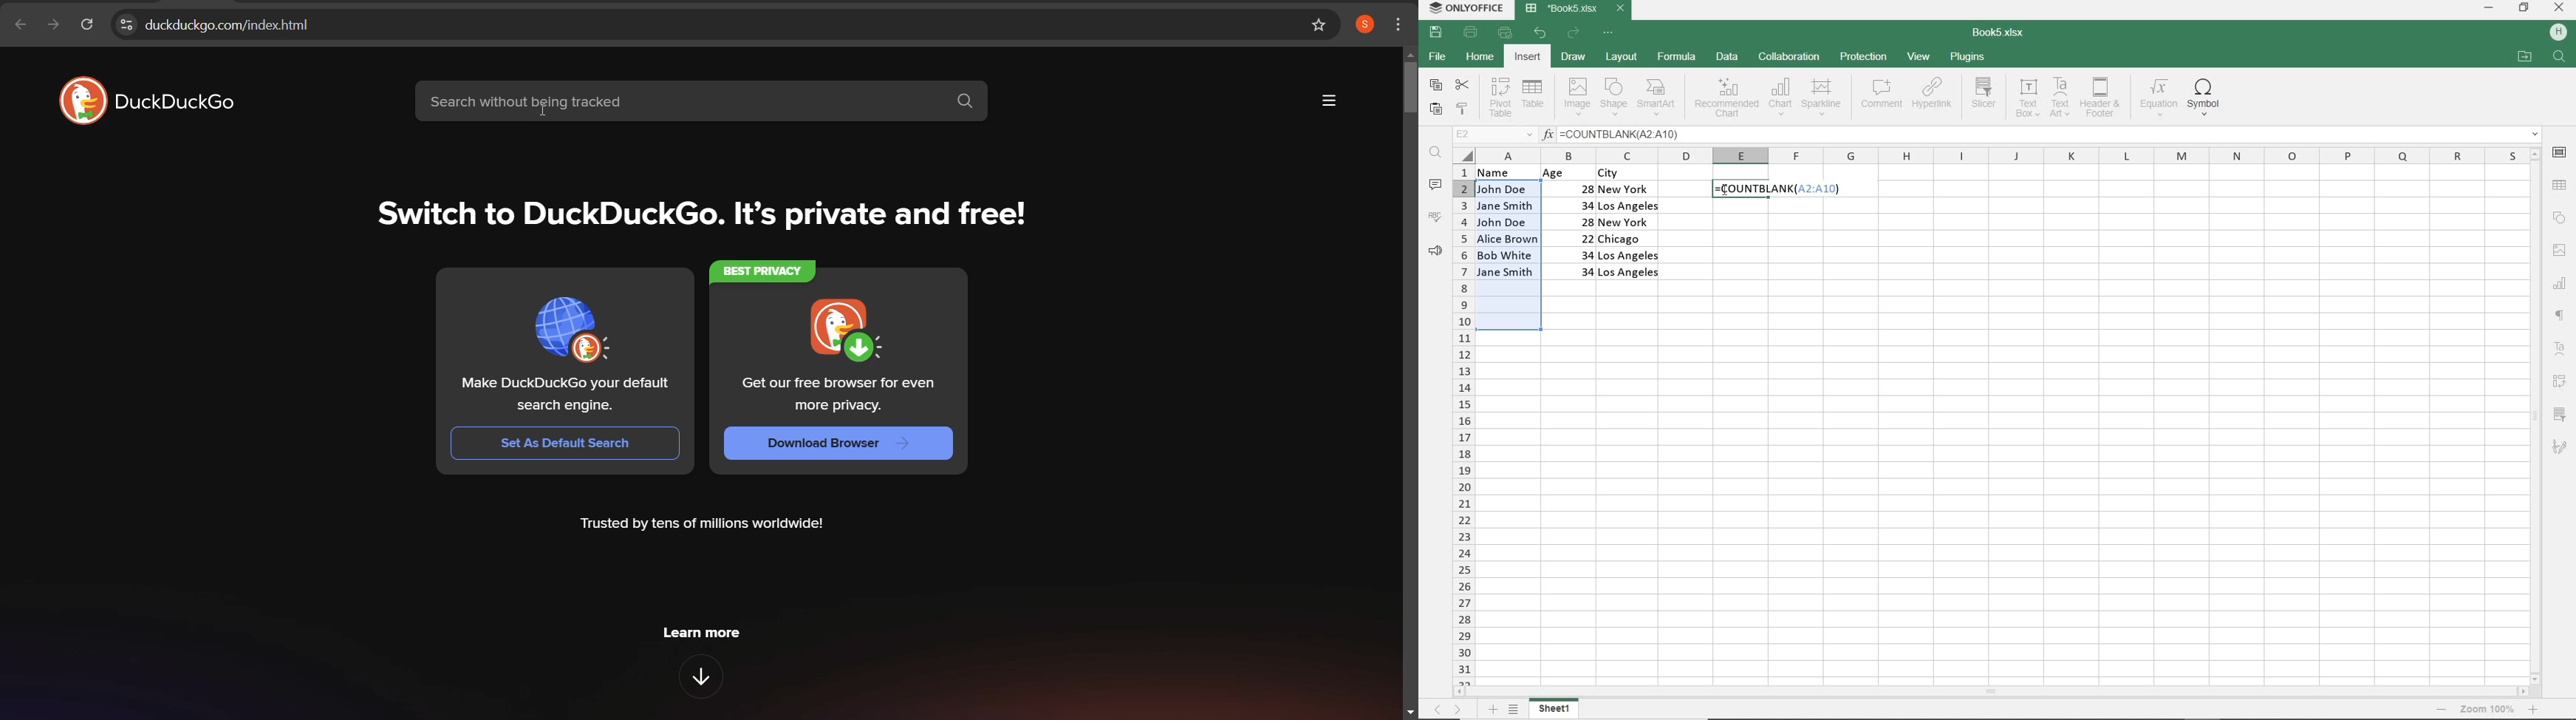 The width and height of the screenshot is (2576, 728). Describe the element at coordinates (1507, 254) in the screenshot. I see `Bob White` at that location.